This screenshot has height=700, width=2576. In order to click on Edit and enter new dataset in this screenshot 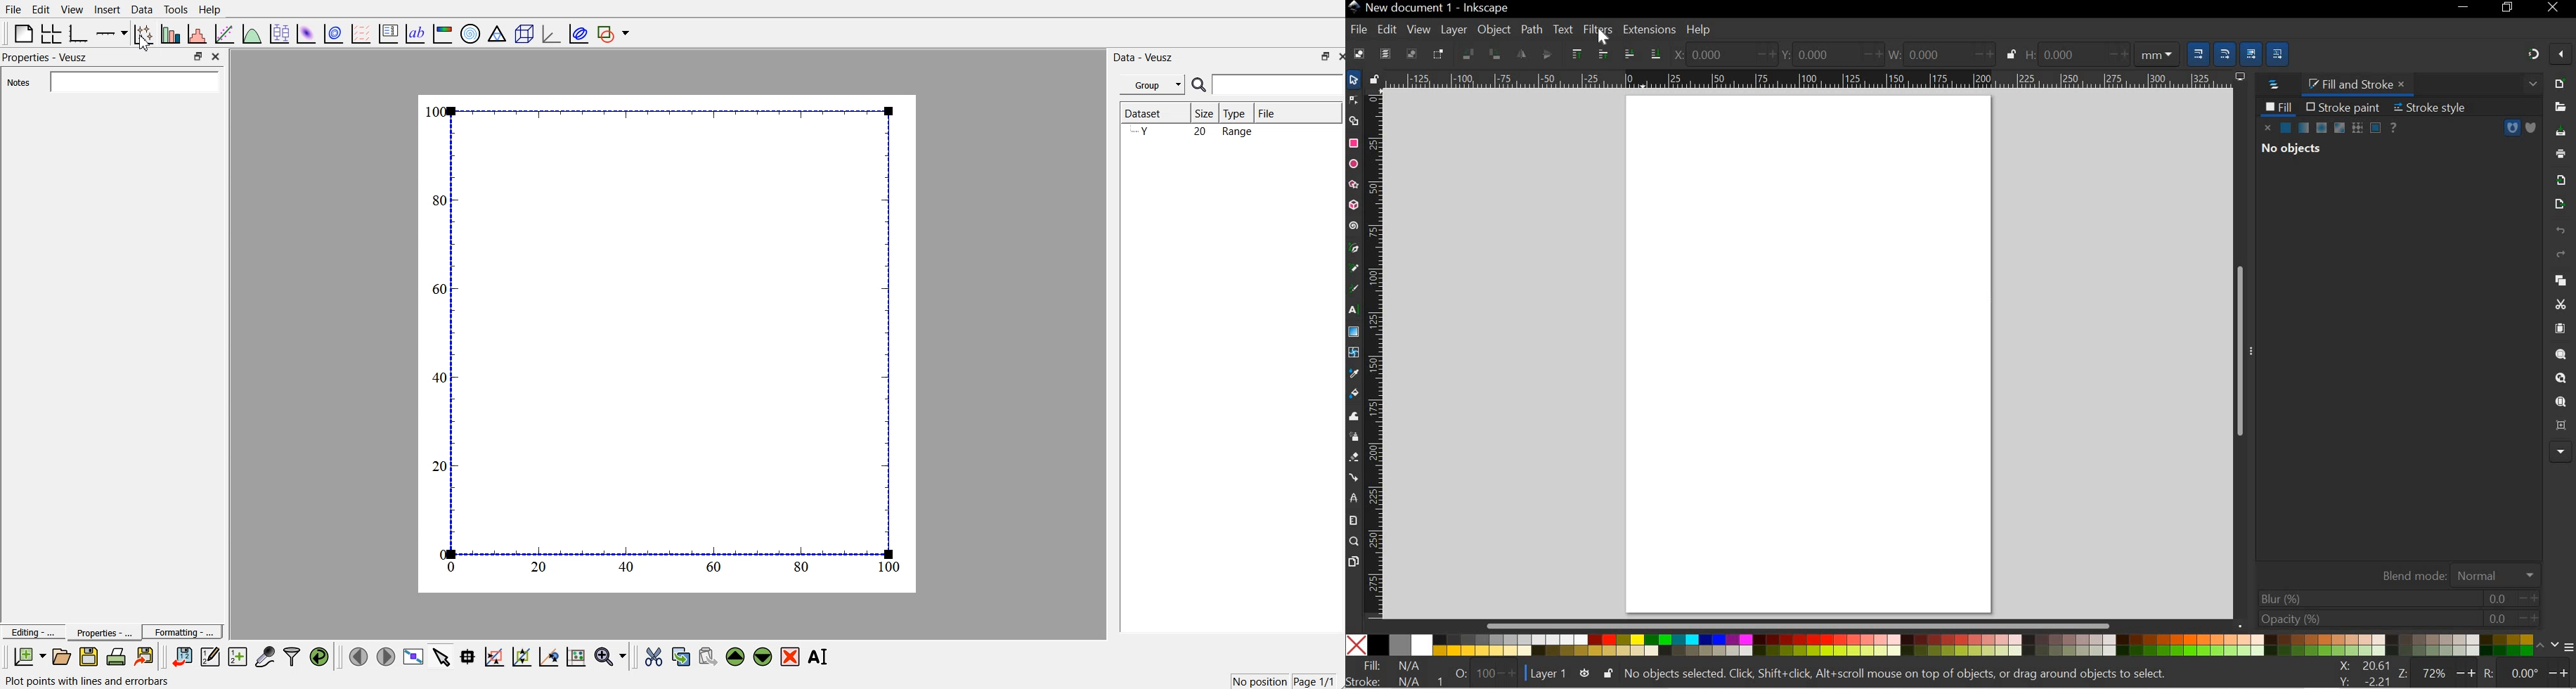, I will do `click(208, 657)`.